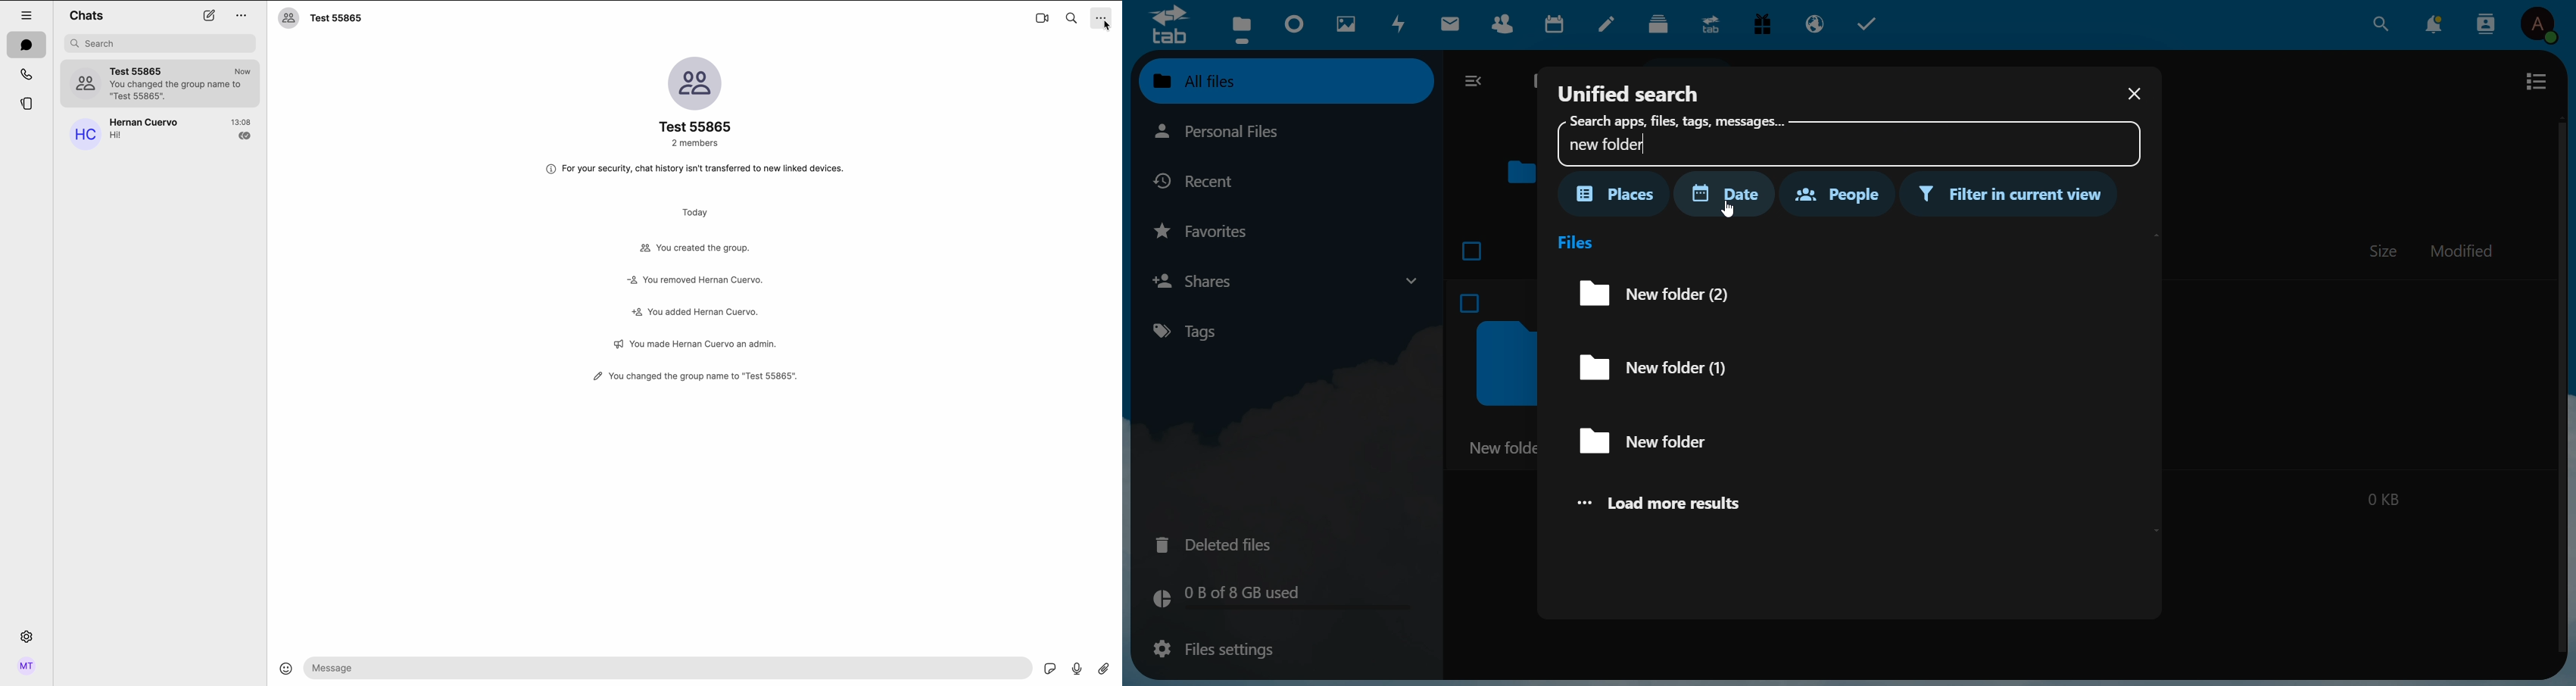  Describe the element at coordinates (1224, 543) in the screenshot. I see `deleted files` at that location.